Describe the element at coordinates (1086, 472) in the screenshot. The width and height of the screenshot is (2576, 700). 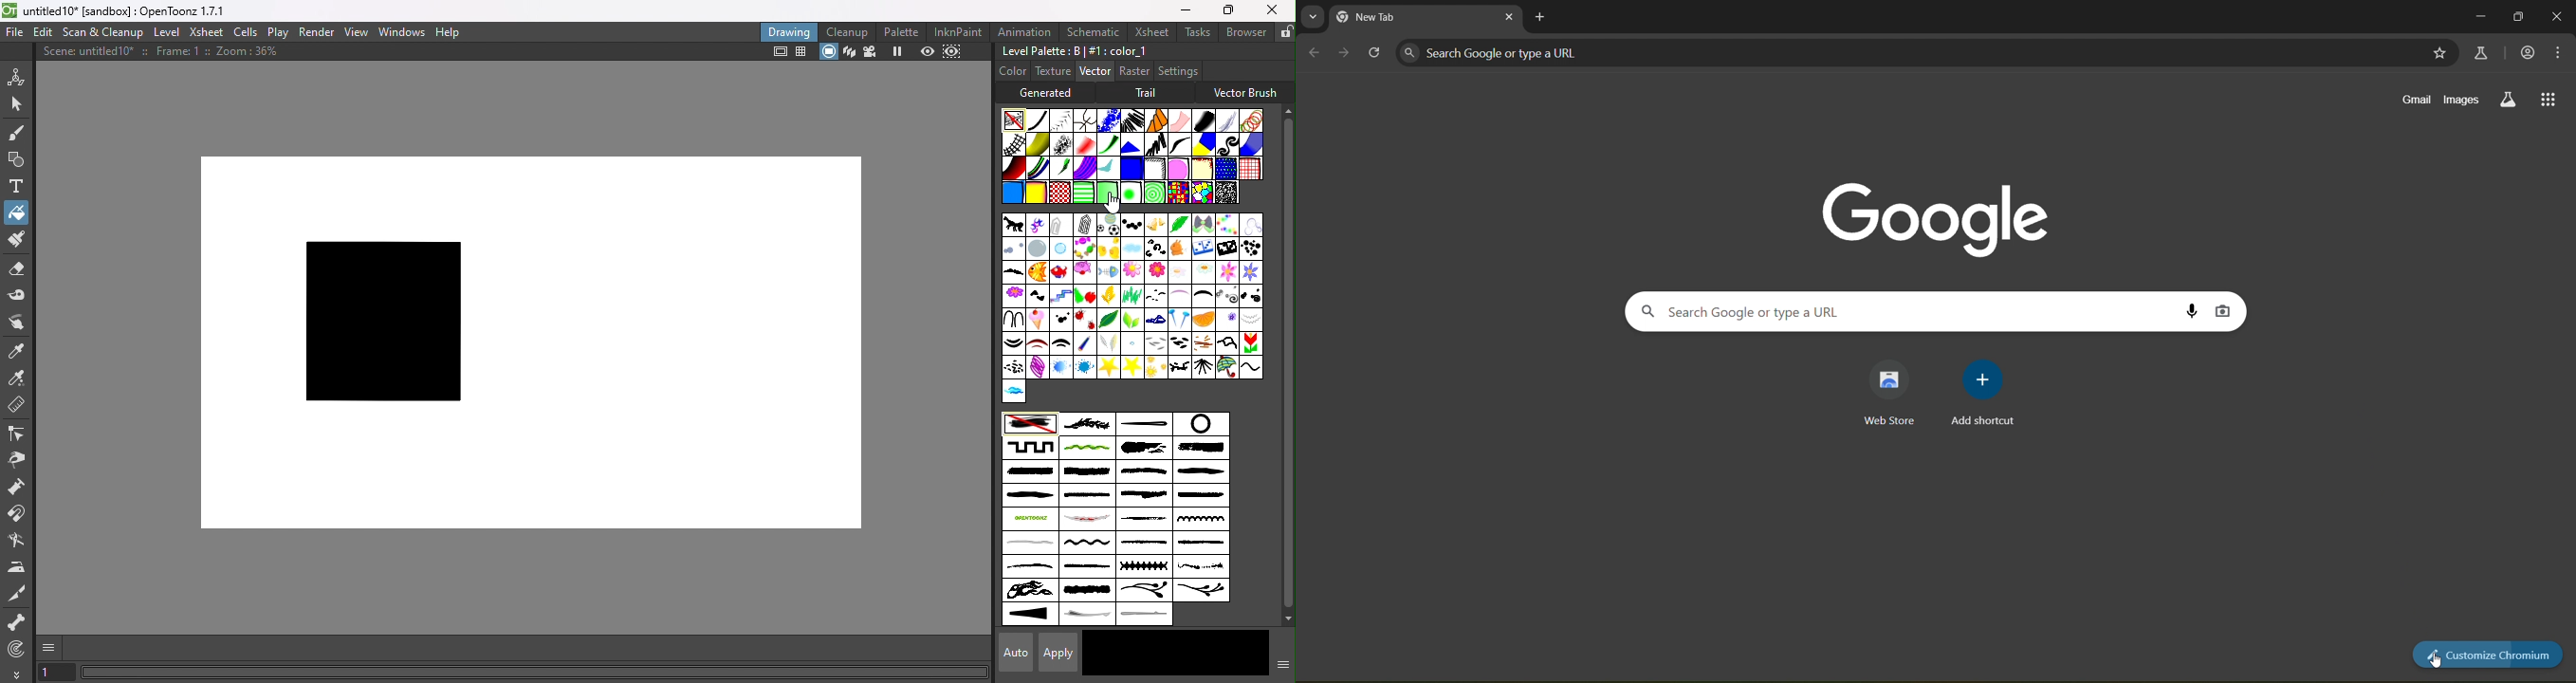
I see `large_brush4` at that location.